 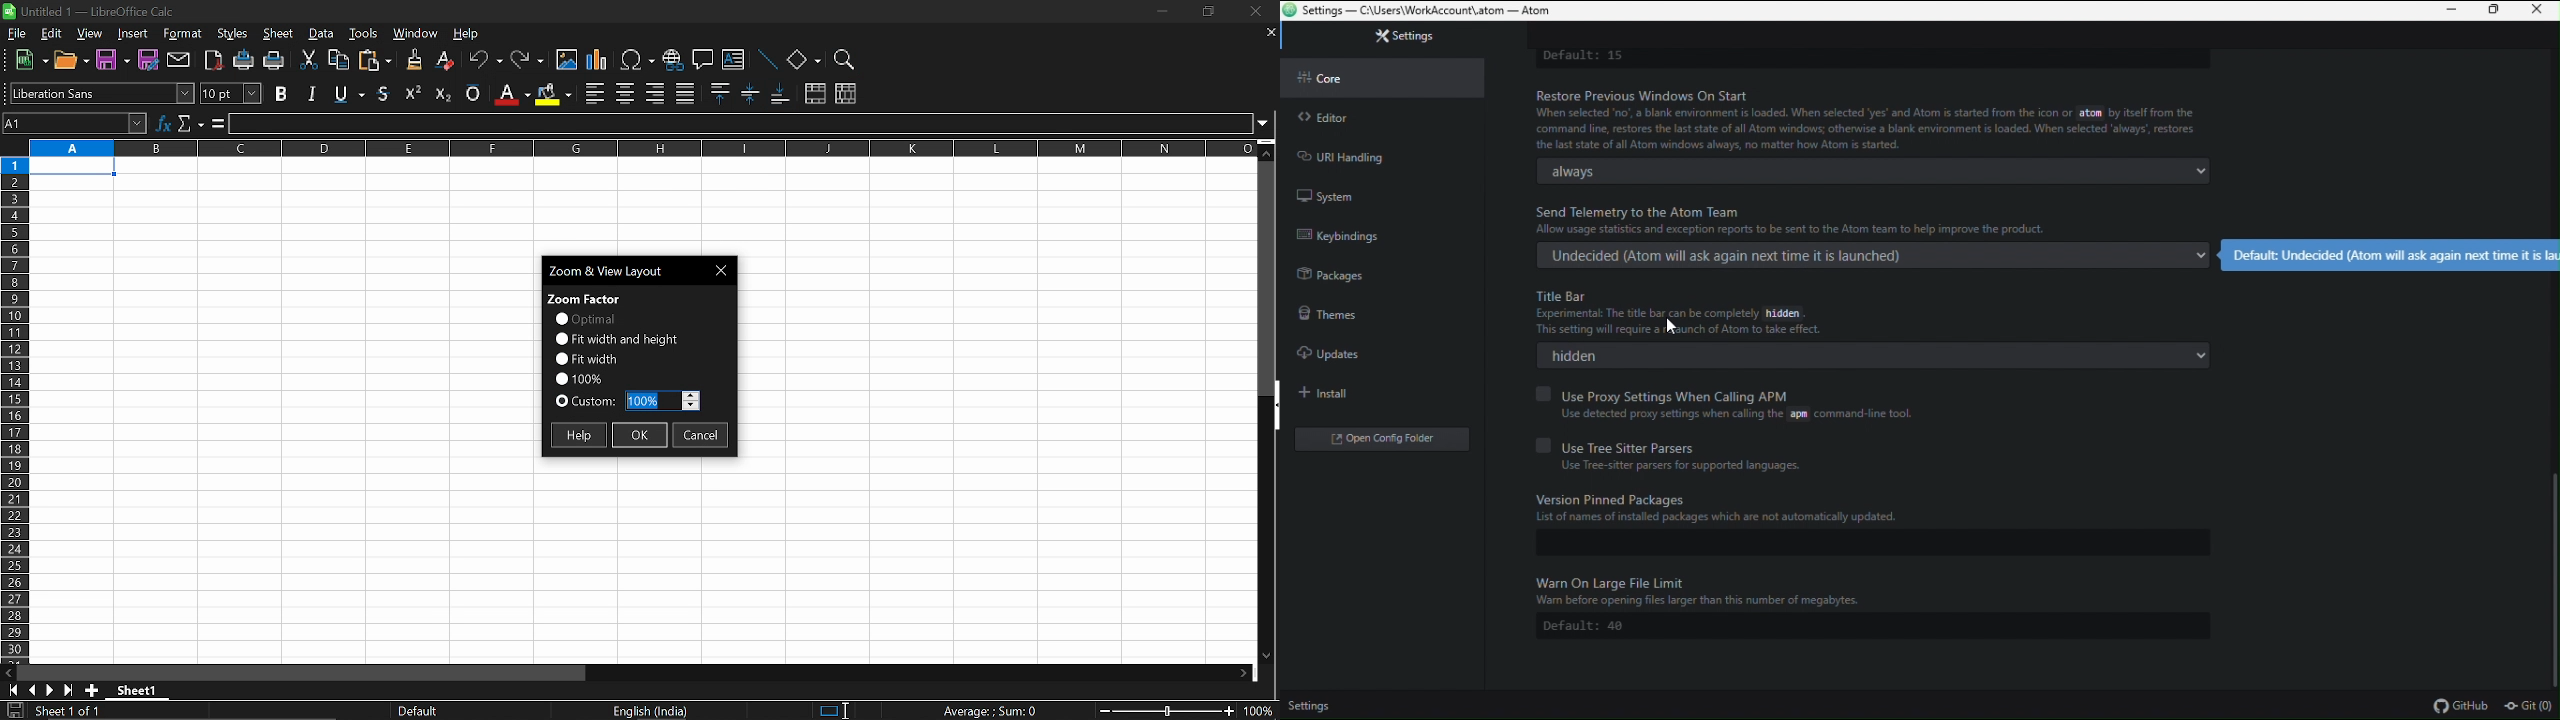 I want to click on underline, so click(x=385, y=93).